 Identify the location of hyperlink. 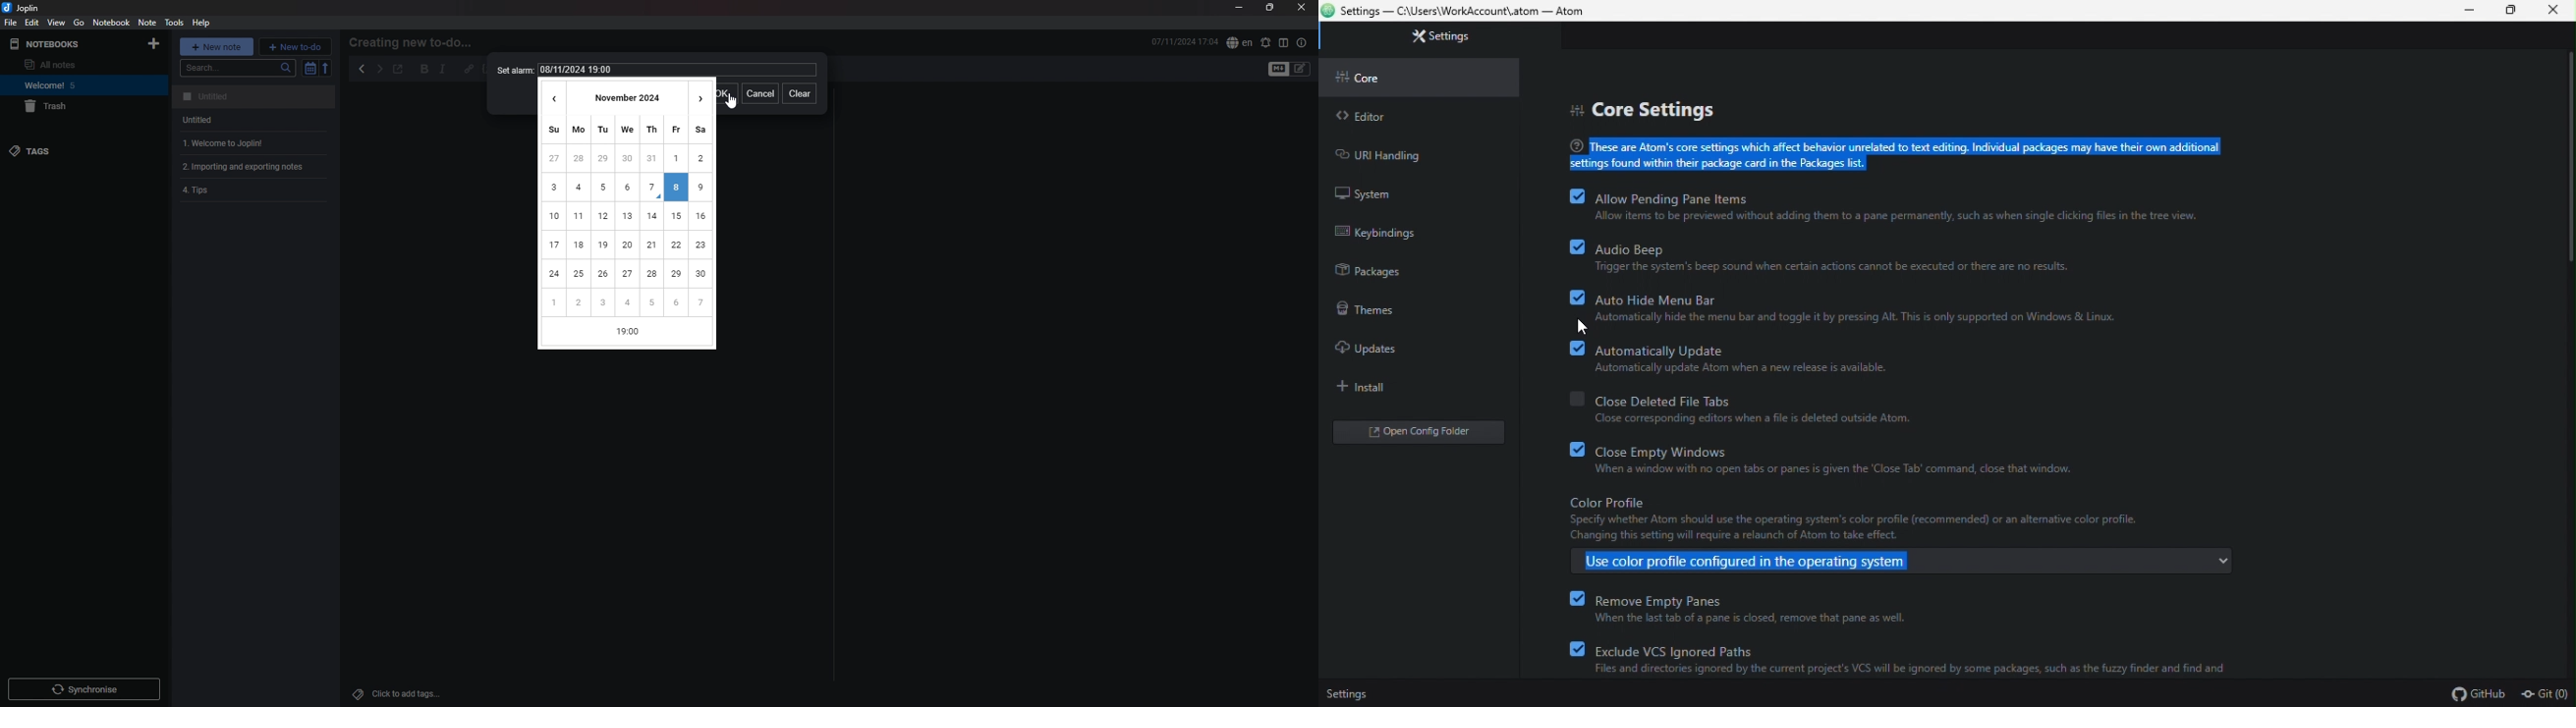
(470, 69).